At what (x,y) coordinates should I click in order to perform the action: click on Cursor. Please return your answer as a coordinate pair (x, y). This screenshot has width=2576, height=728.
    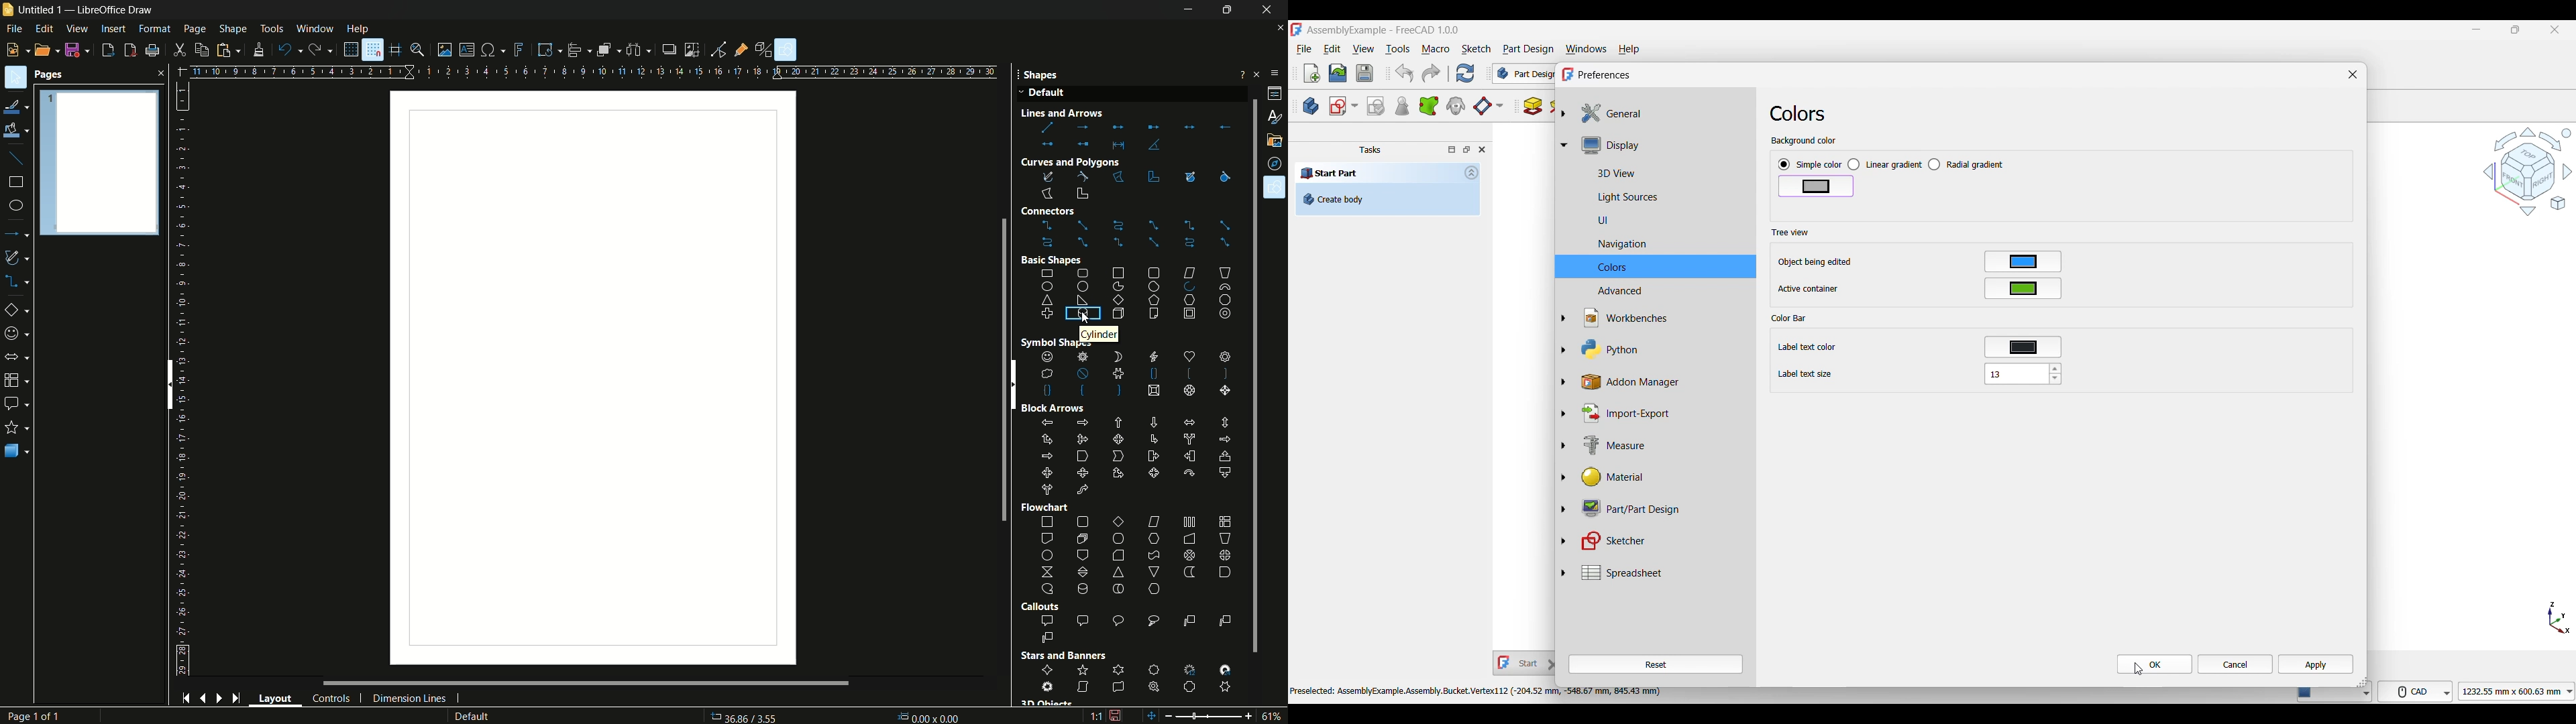
    Looking at the image, I should click on (1275, 194).